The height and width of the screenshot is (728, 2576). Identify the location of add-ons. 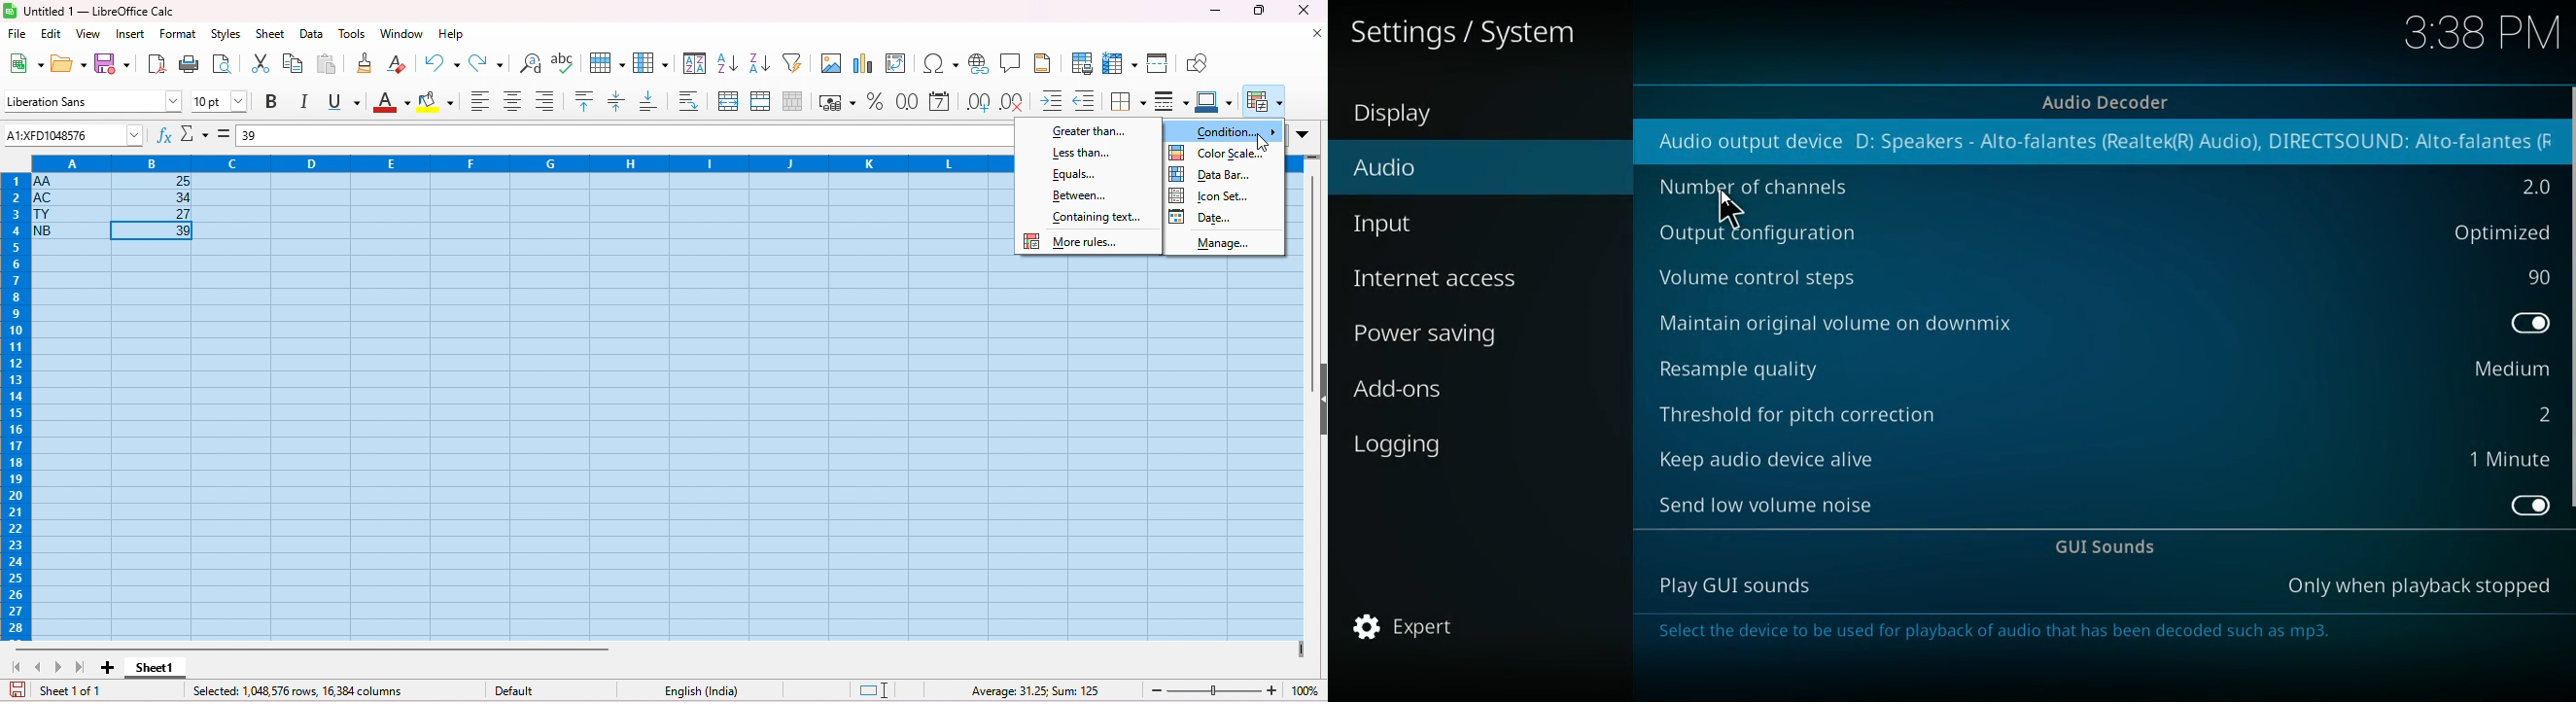
(1459, 393).